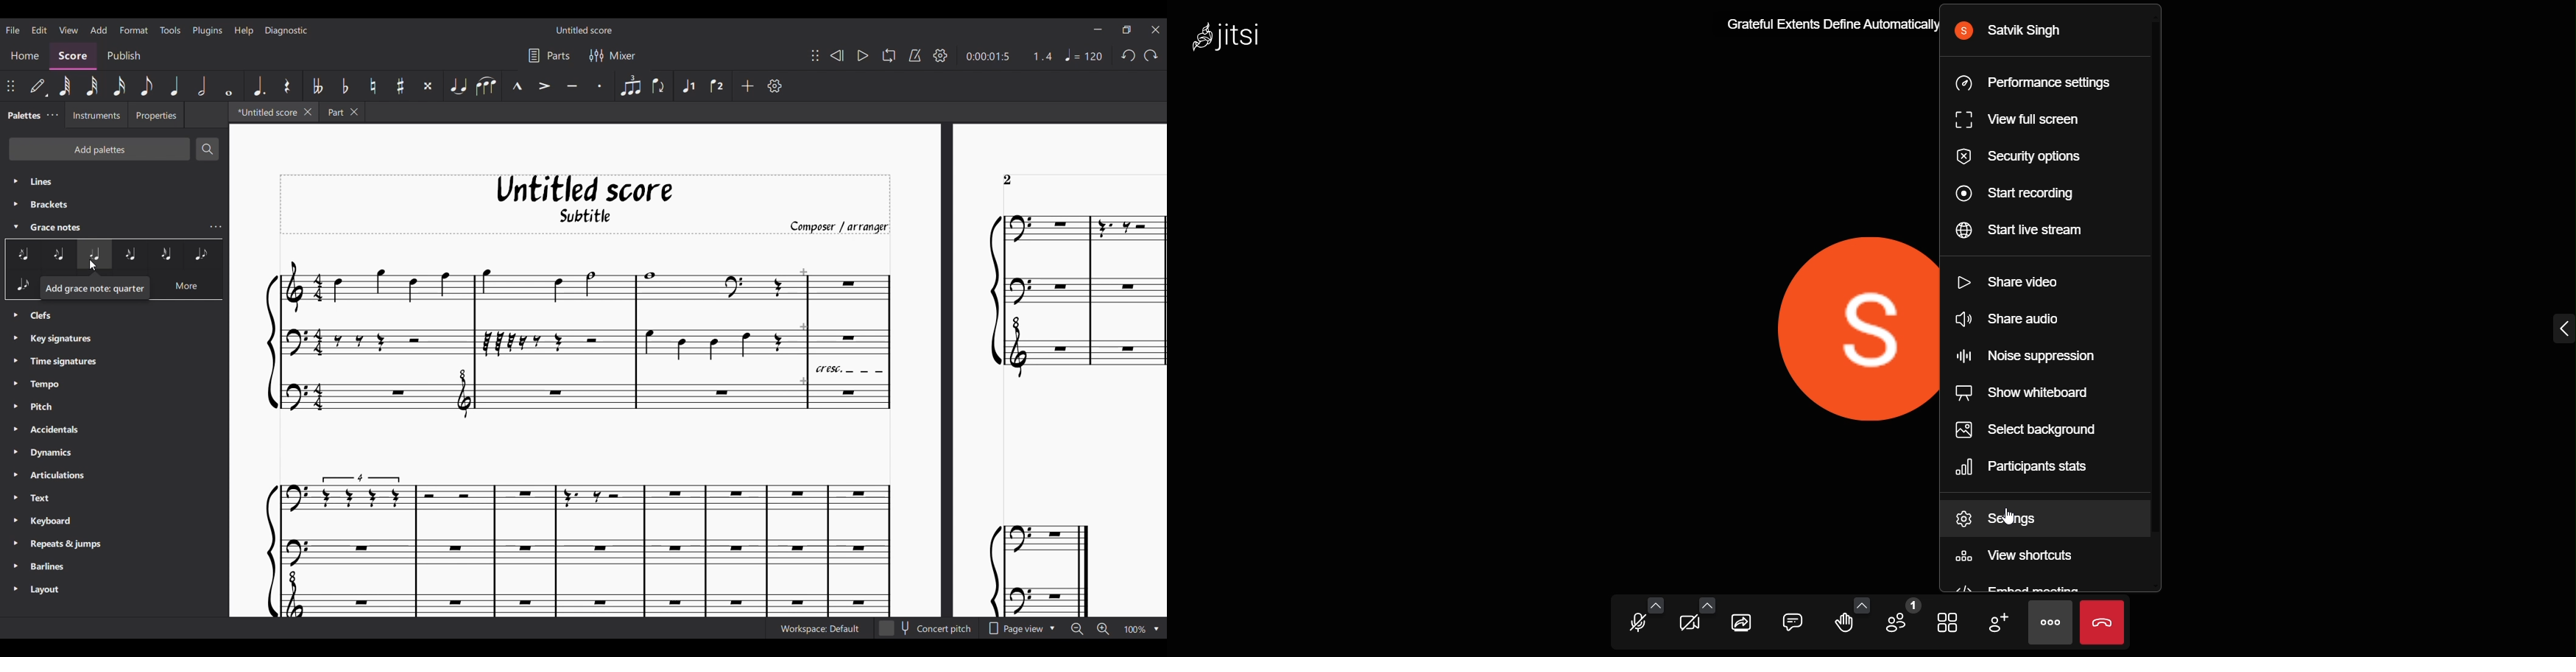 This screenshot has width=2576, height=672. Describe the element at coordinates (1077, 629) in the screenshot. I see `Zoom out` at that location.